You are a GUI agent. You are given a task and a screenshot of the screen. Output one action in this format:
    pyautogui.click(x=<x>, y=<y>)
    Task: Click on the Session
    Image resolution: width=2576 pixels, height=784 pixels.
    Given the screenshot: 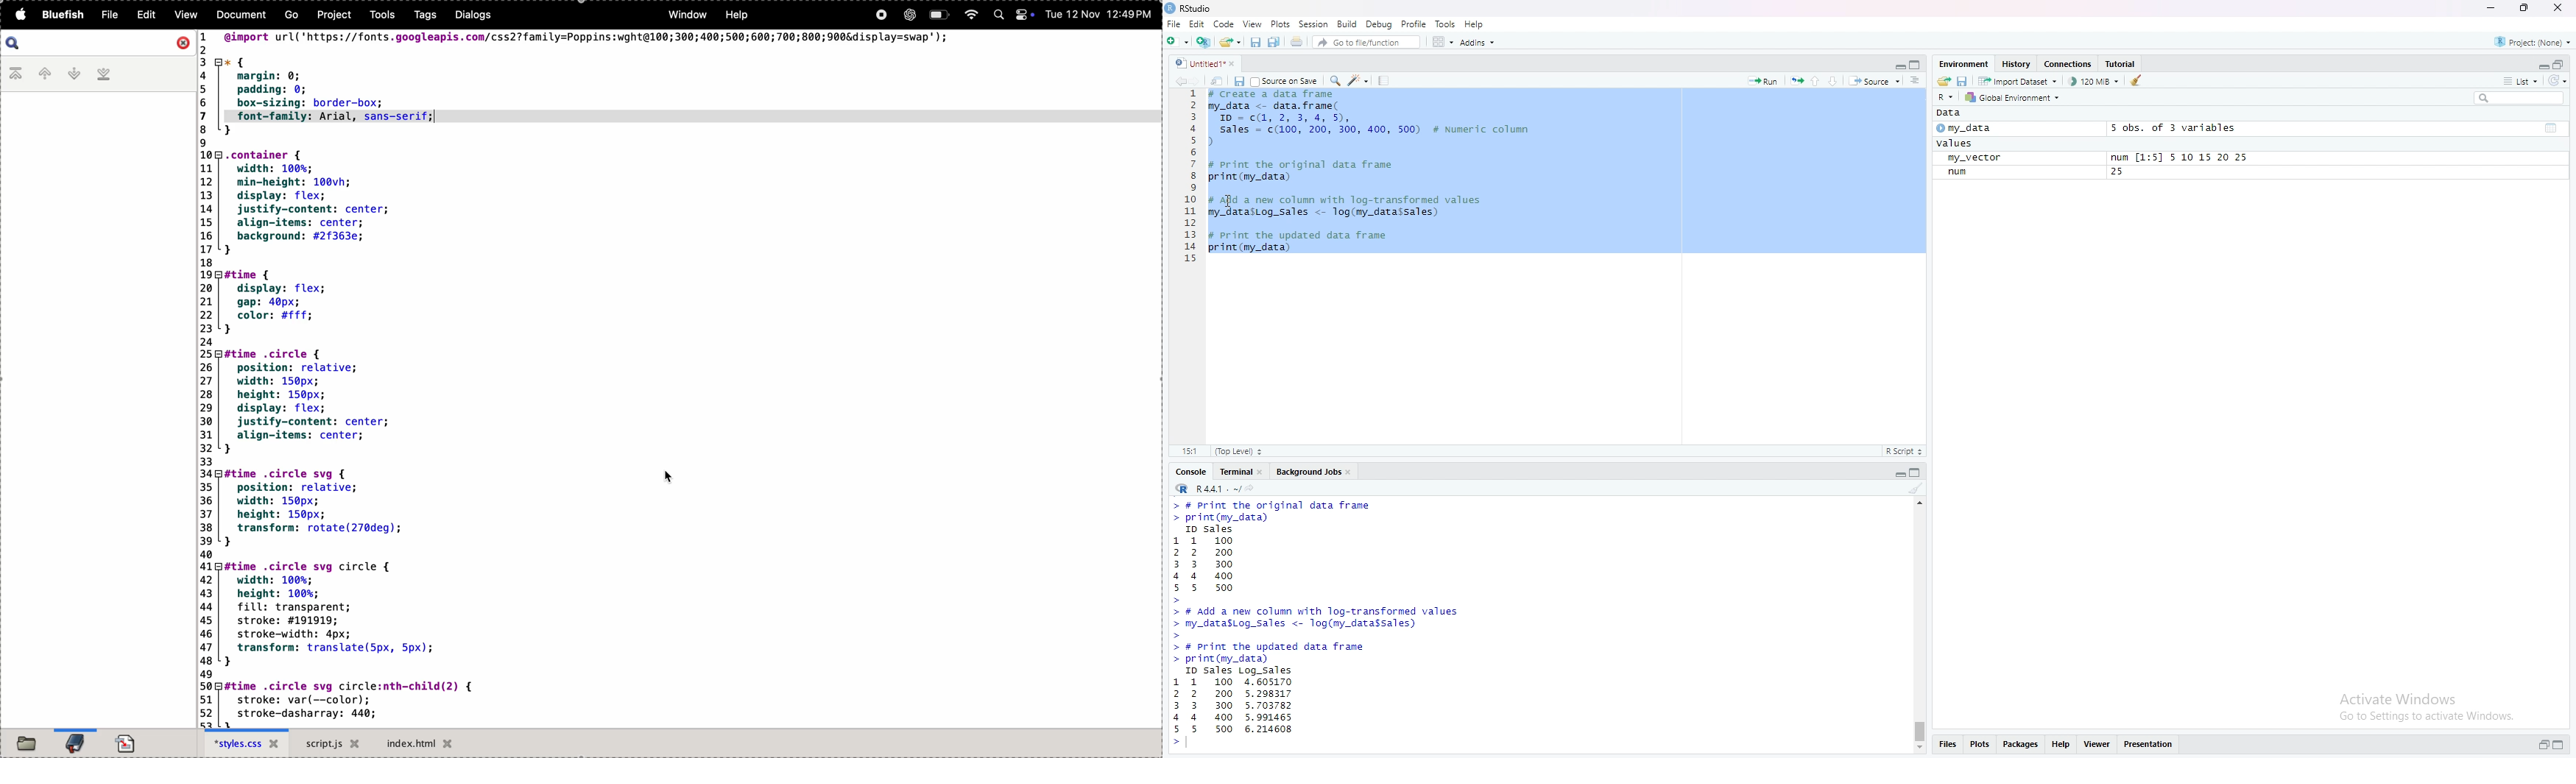 What is the action you would take?
    pyautogui.click(x=1311, y=24)
    